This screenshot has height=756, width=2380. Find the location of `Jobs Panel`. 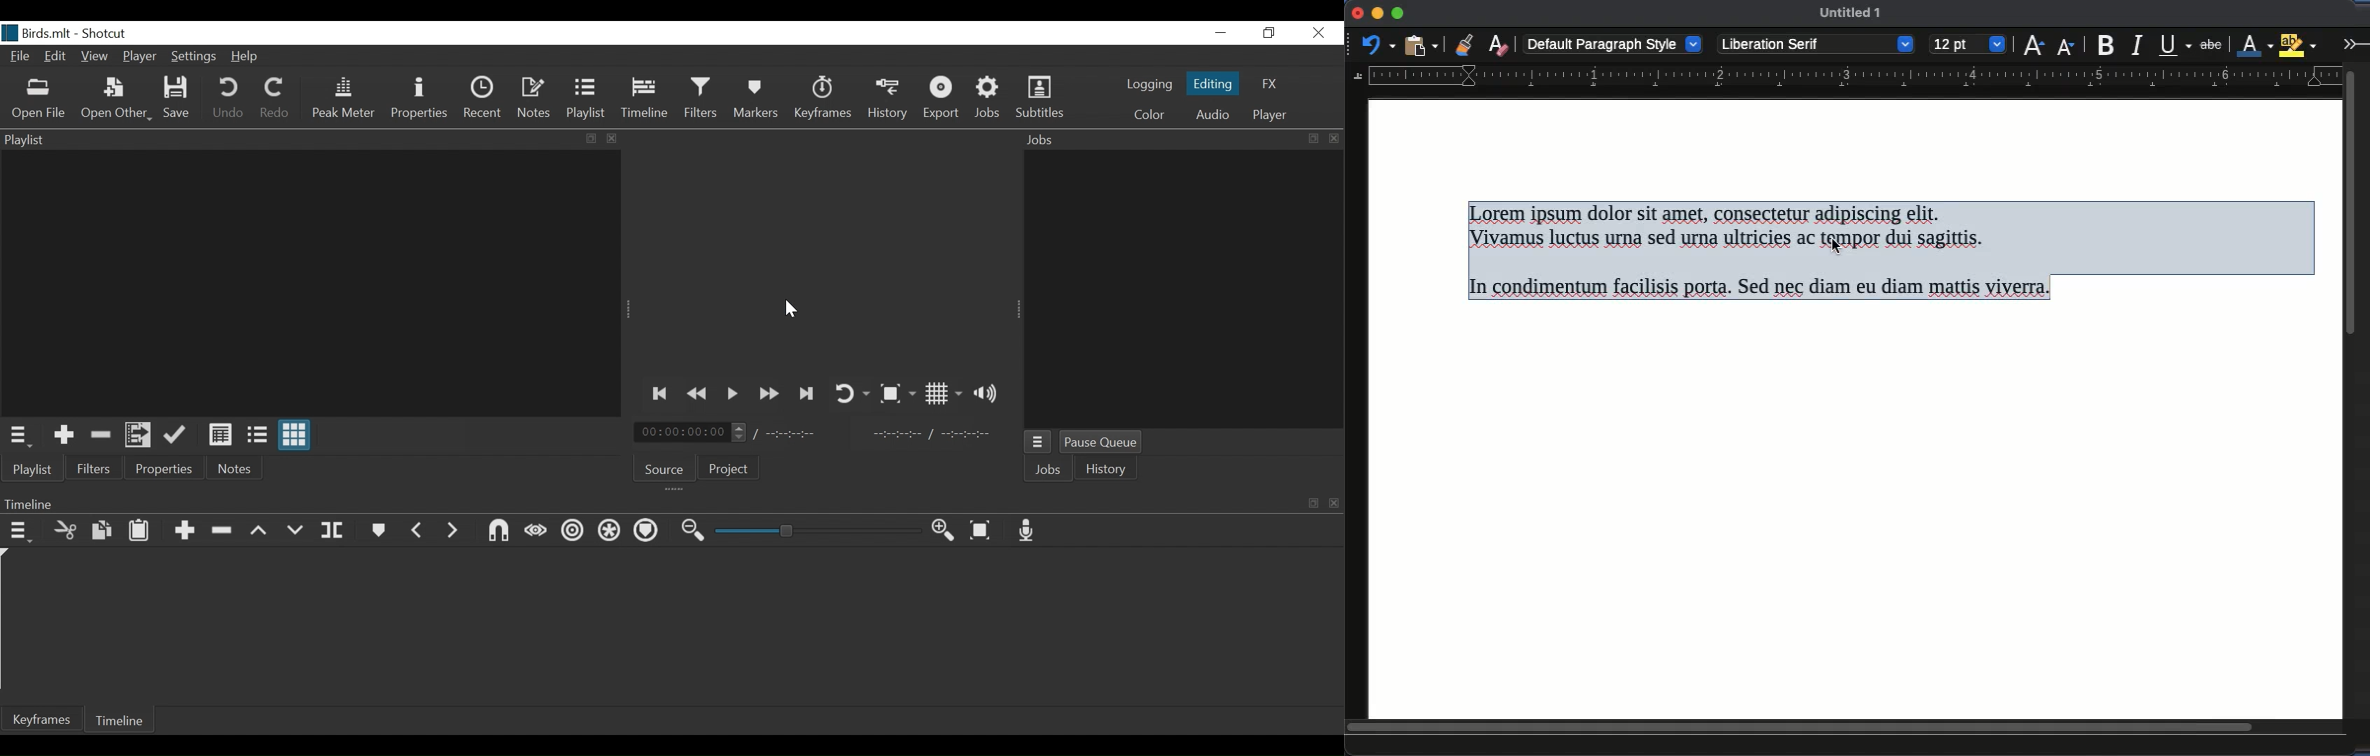

Jobs Panel is located at coordinates (1185, 290).